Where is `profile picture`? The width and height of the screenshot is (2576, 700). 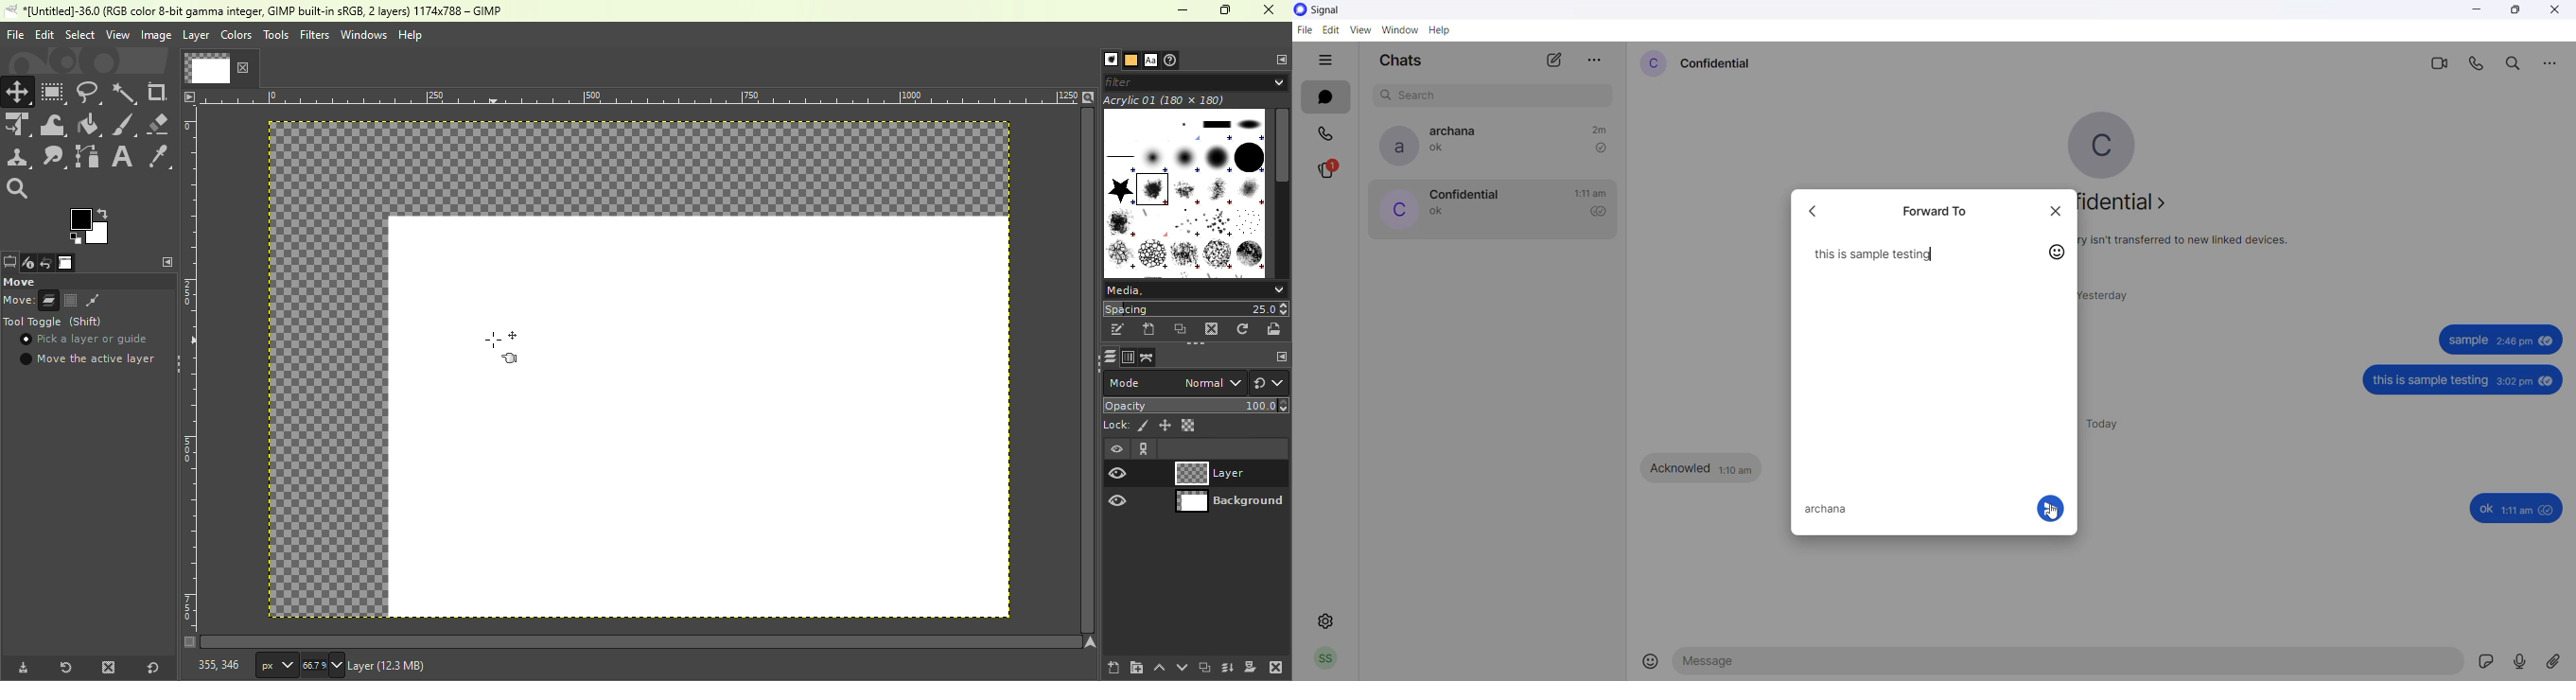
profile picture is located at coordinates (1396, 211).